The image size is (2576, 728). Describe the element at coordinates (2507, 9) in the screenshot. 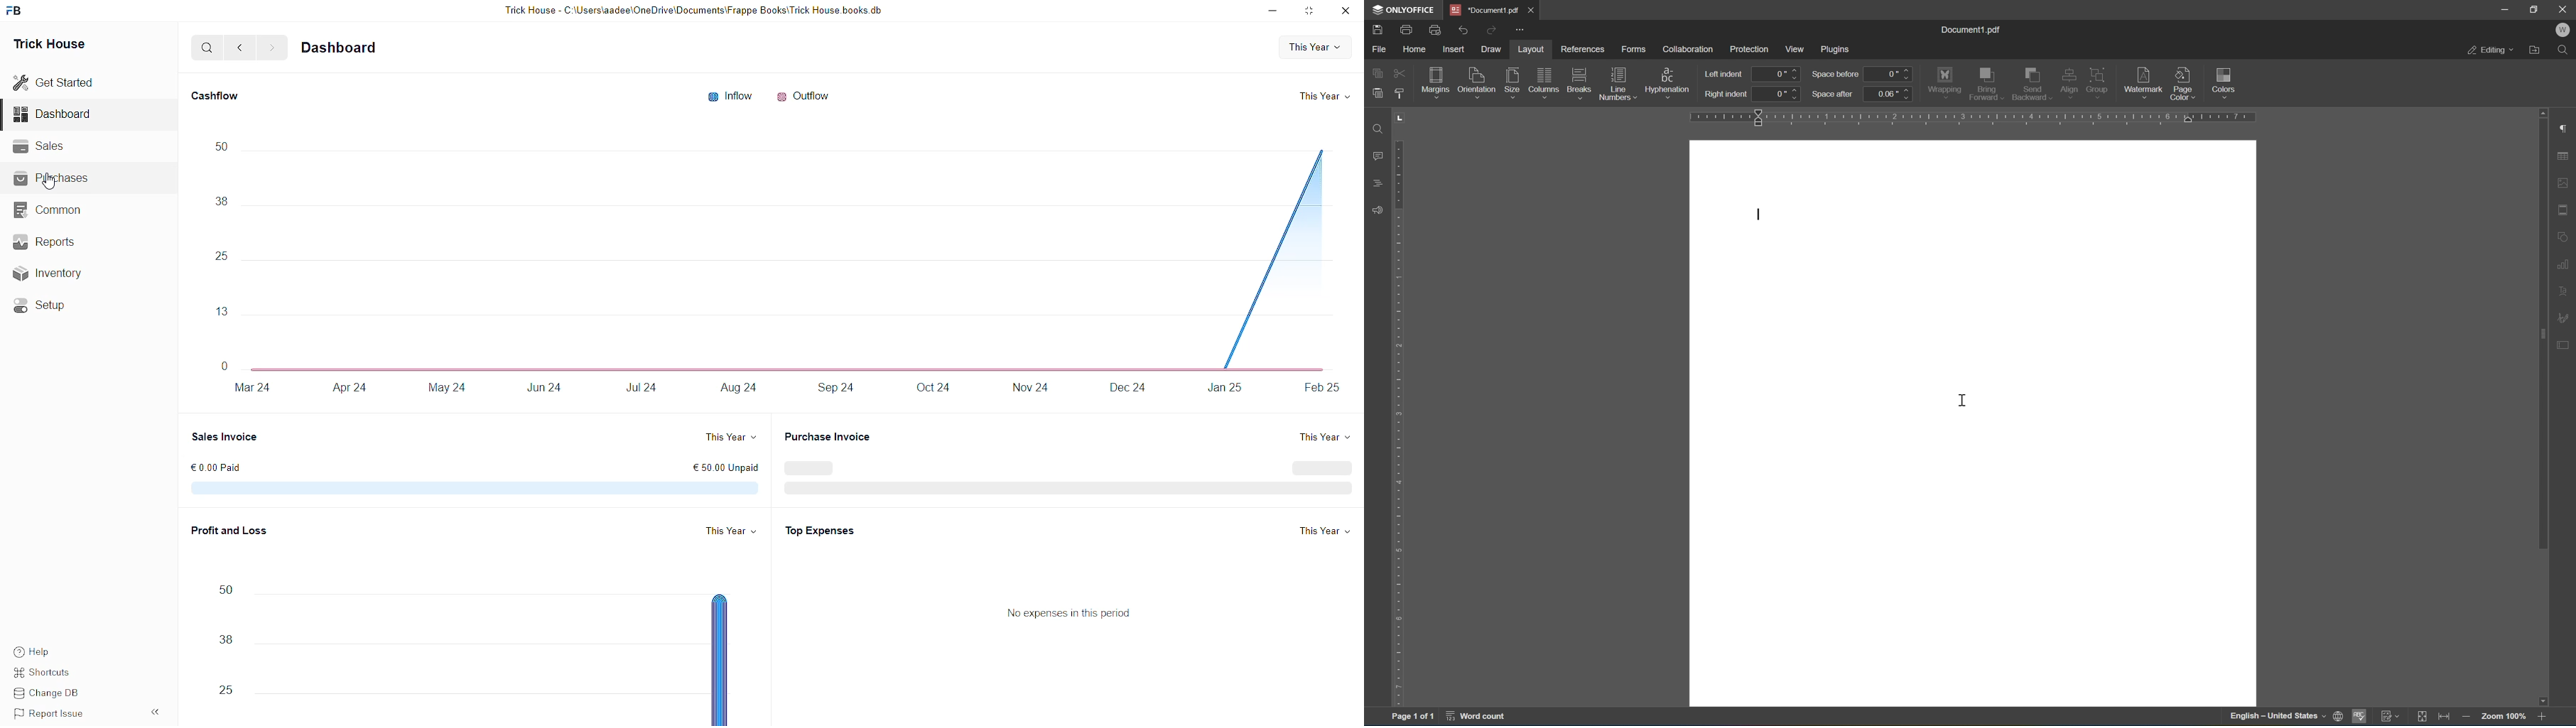

I see `minimize` at that location.